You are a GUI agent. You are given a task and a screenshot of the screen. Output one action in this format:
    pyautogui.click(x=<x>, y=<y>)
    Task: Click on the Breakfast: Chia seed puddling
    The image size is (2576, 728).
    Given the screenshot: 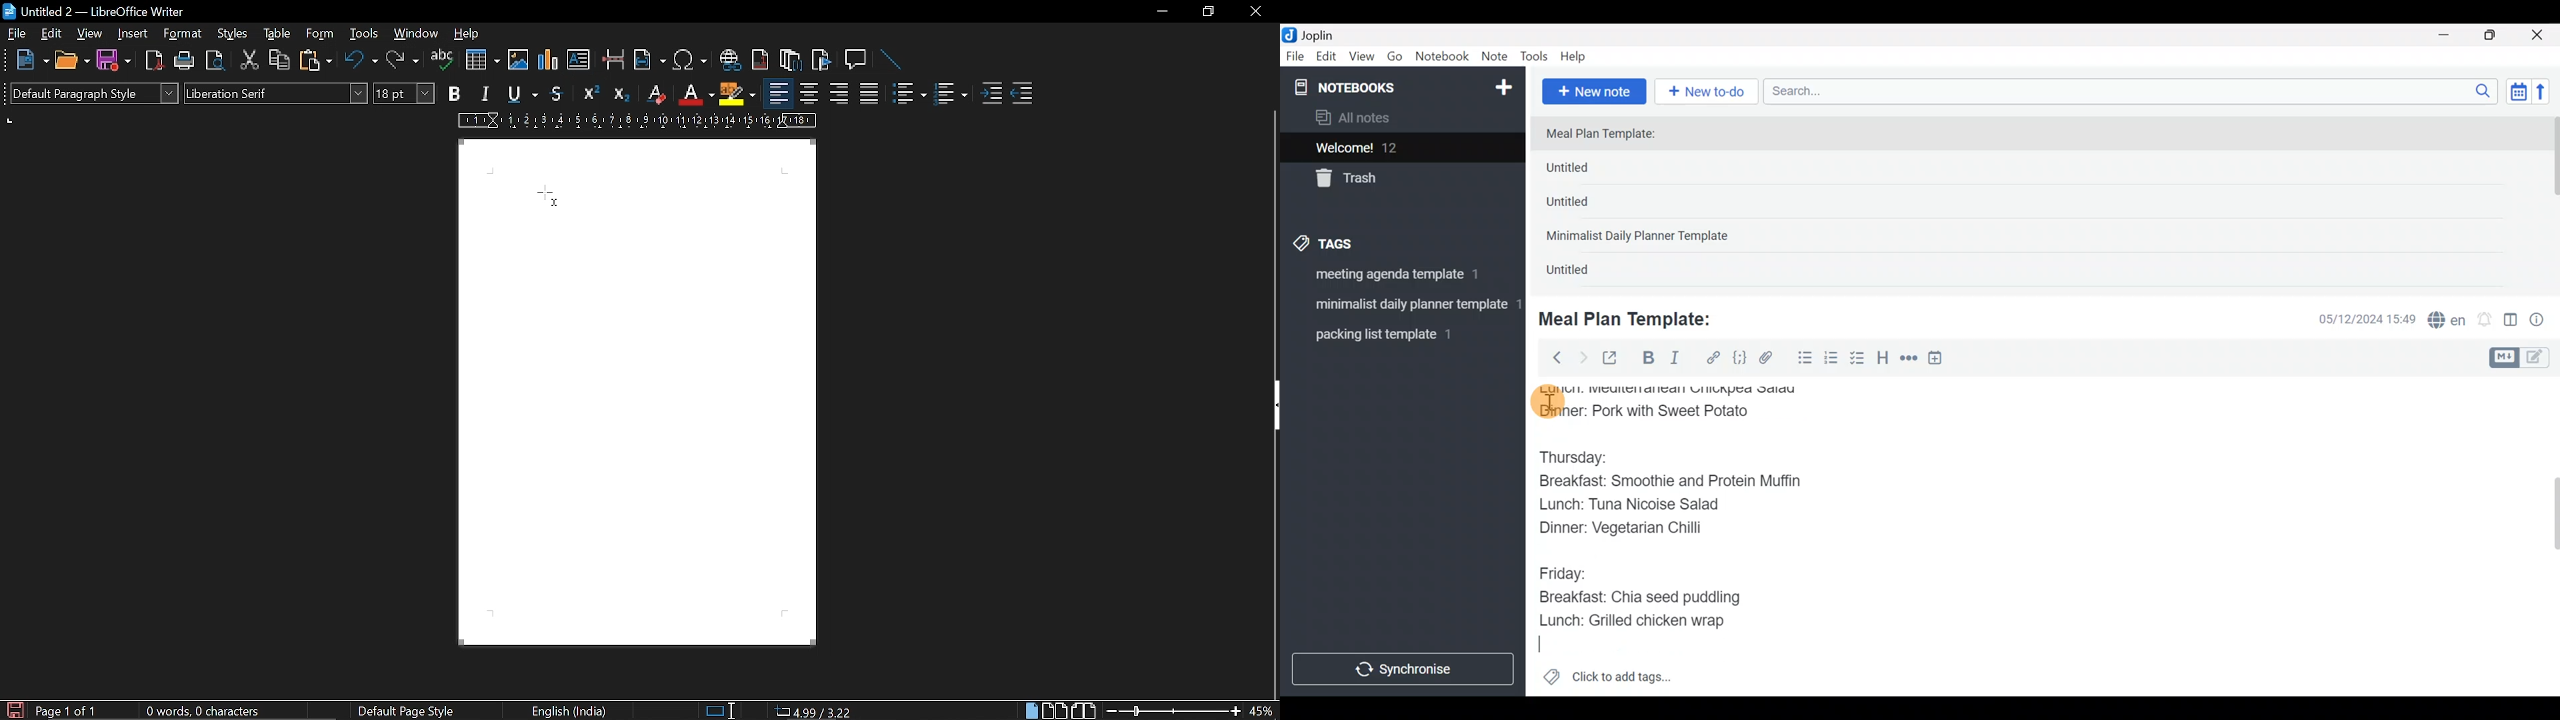 What is the action you would take?
    pyautogui.click(x=1647, y=597)
    